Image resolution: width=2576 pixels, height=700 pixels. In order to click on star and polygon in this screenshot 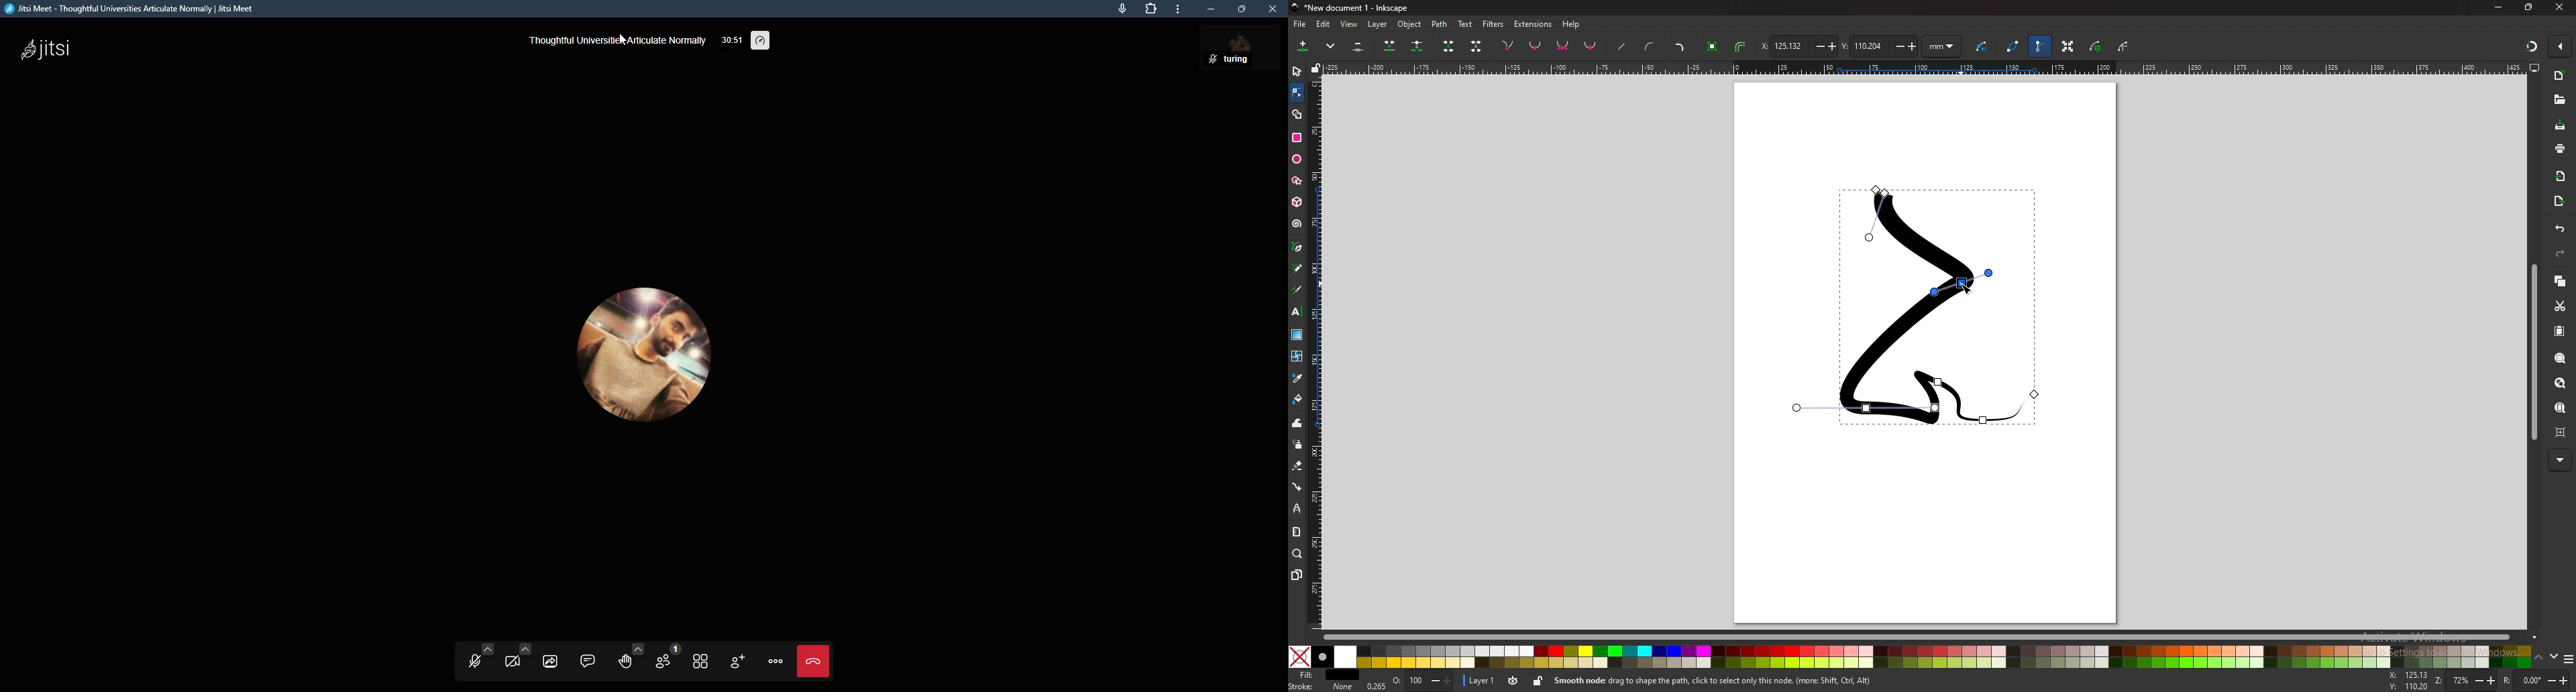, I will do `click(1297, 181)`.